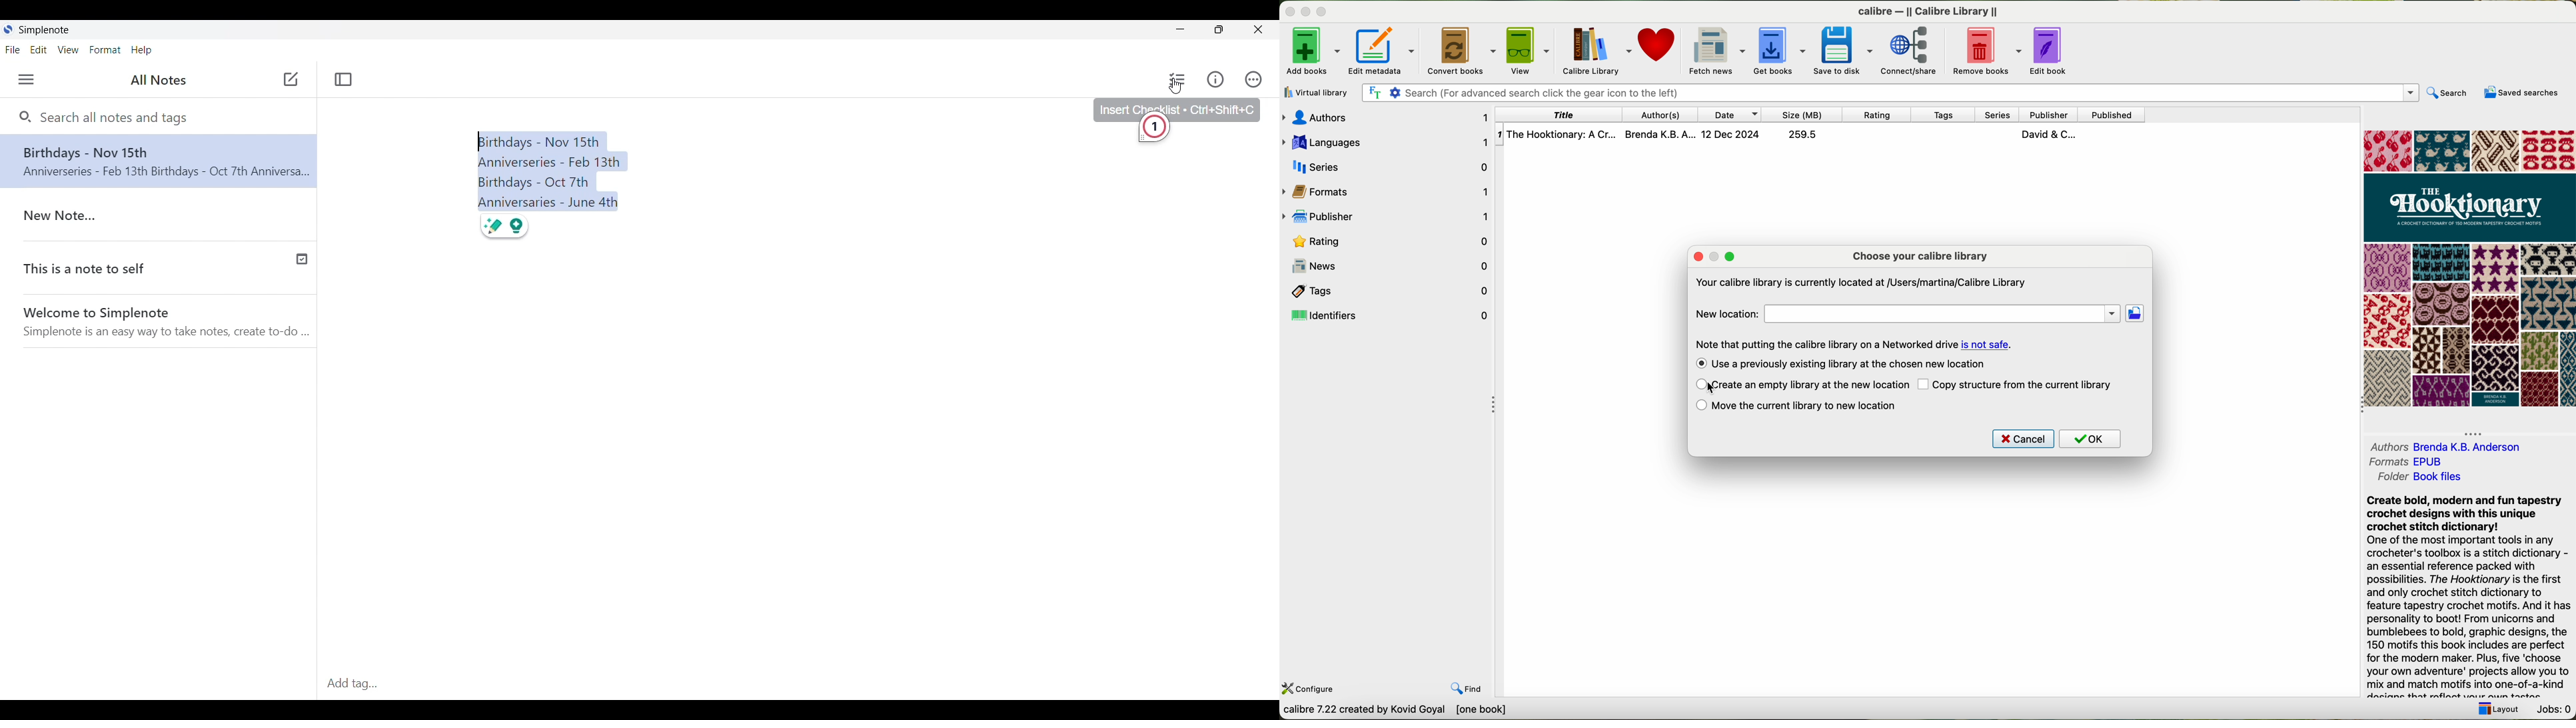  I want to click on maximize, so click(1322, 11).